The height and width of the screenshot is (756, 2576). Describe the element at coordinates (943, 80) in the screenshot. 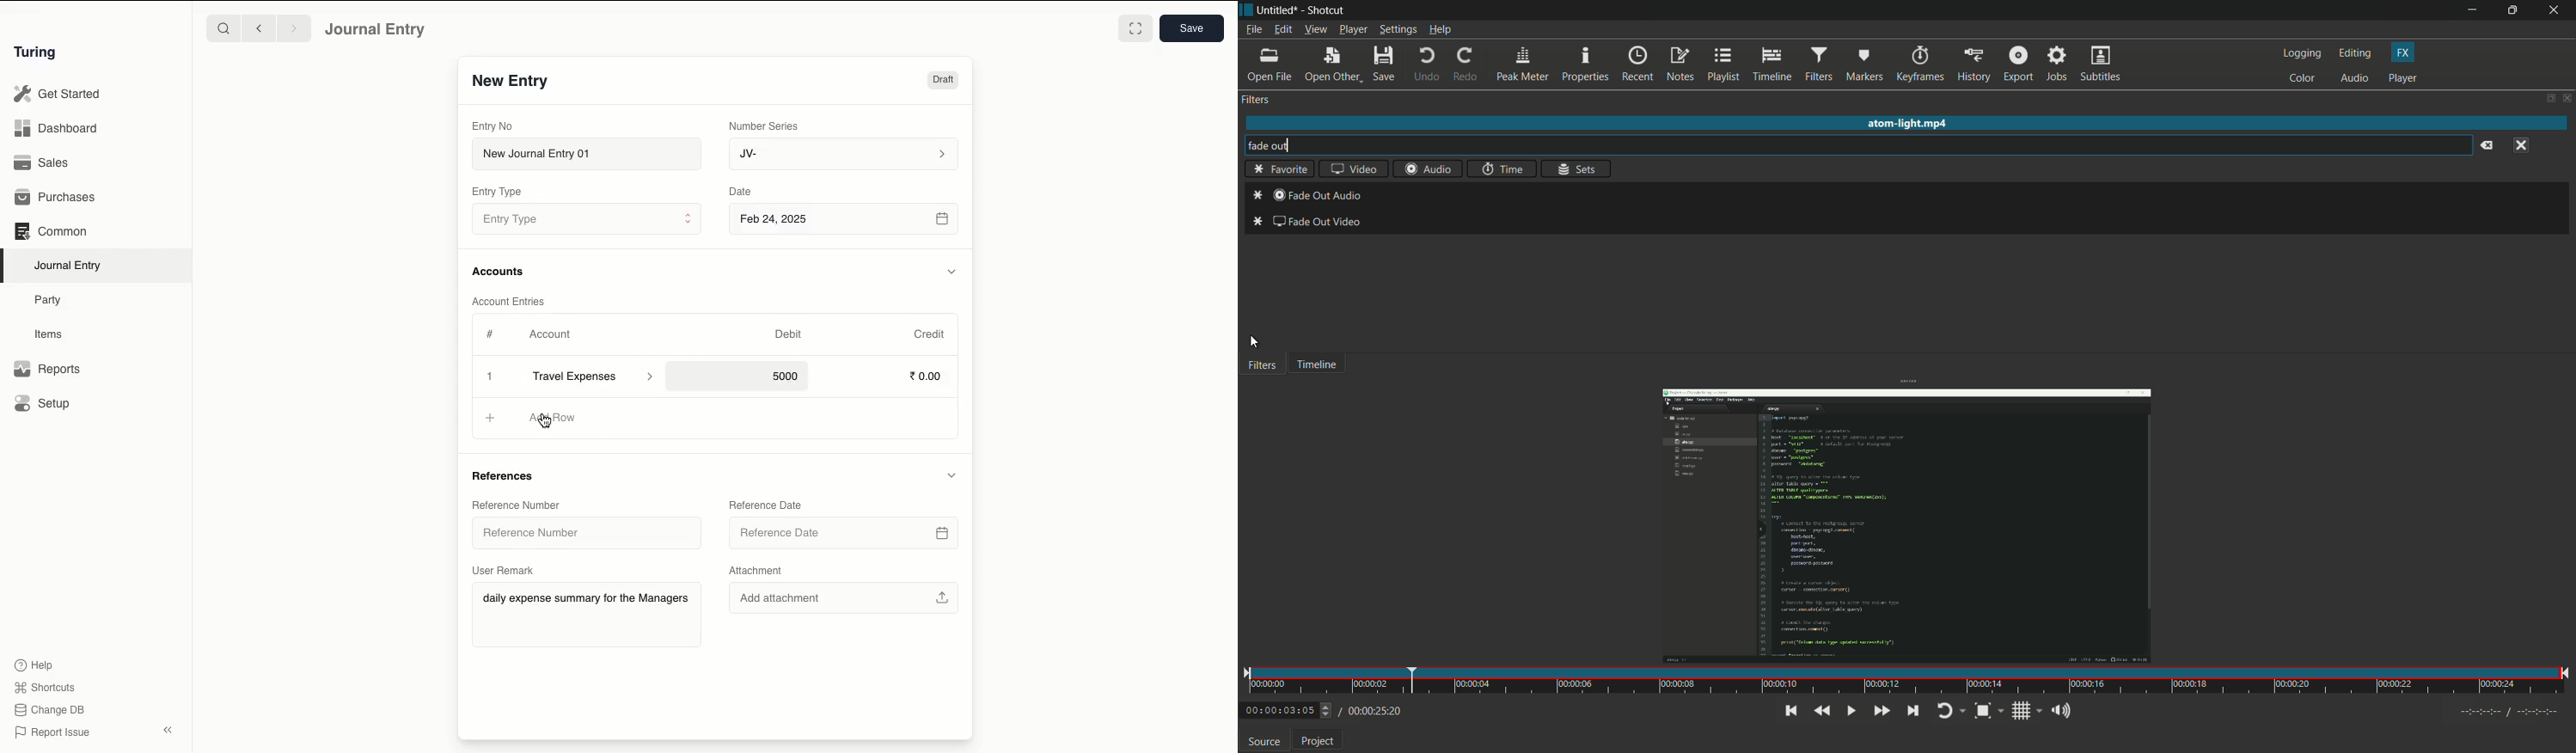

I see `Draft` at that location.